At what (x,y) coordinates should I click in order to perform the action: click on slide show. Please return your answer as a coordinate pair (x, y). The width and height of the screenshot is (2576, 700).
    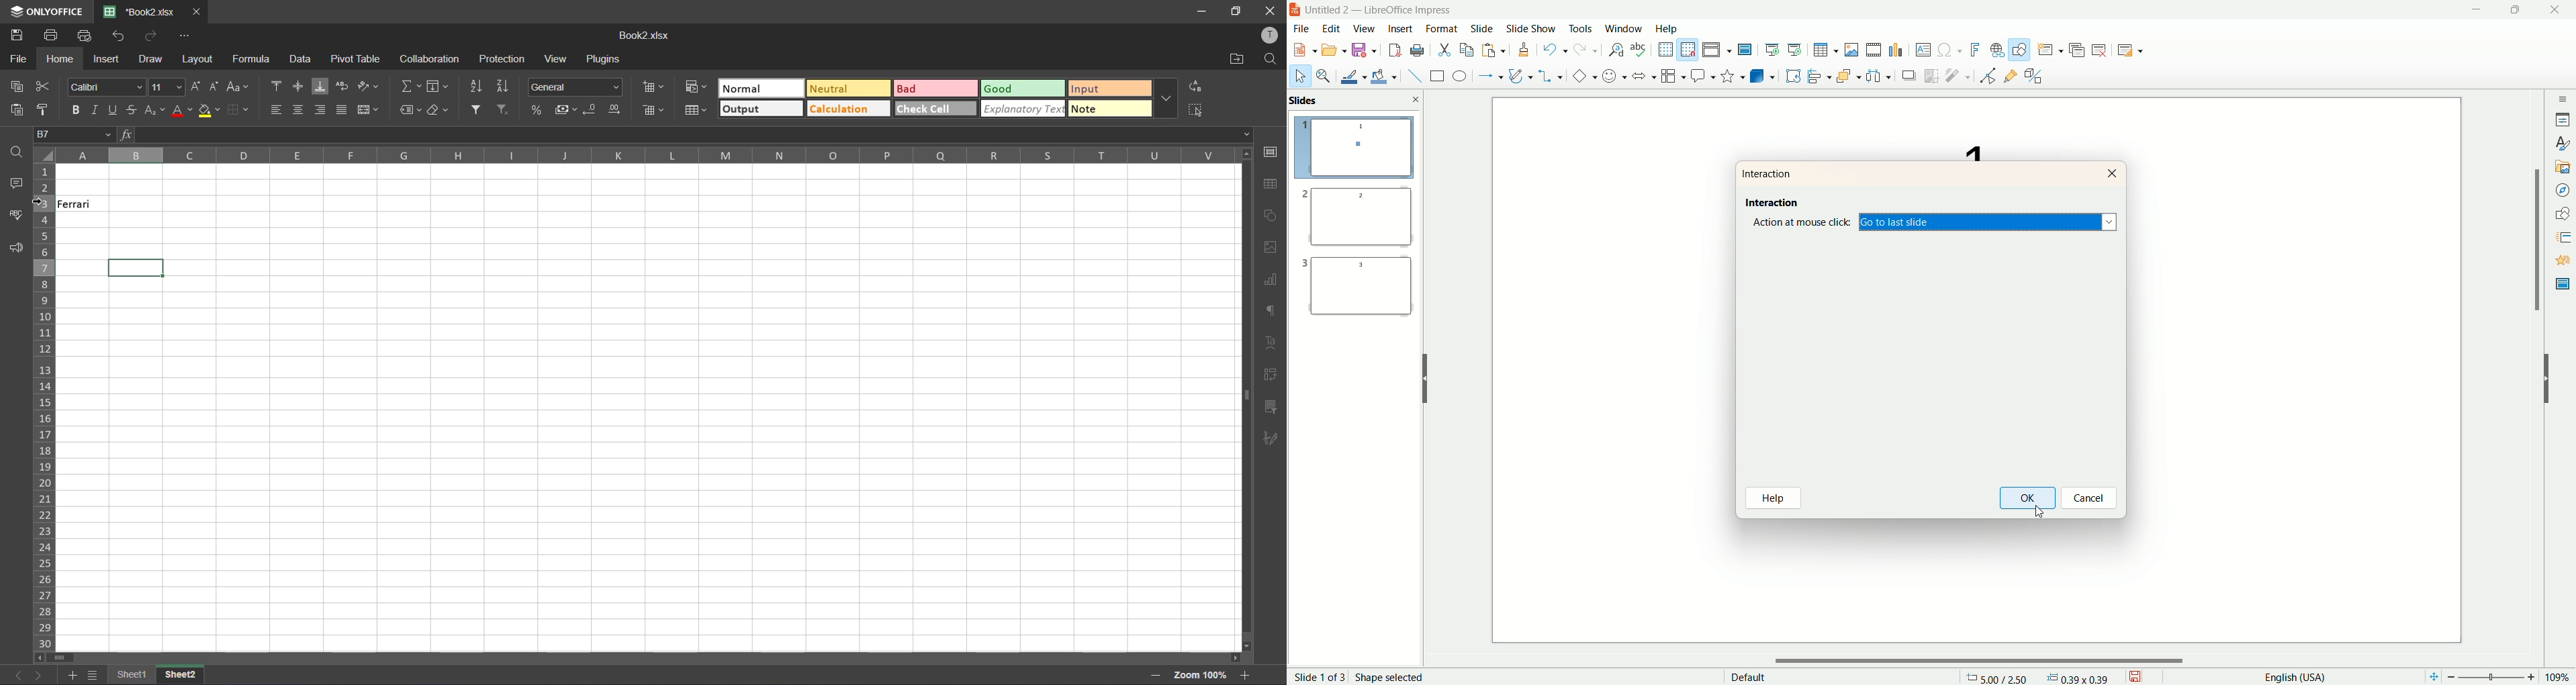
    Looking at the image, I should click on (1533, 29).